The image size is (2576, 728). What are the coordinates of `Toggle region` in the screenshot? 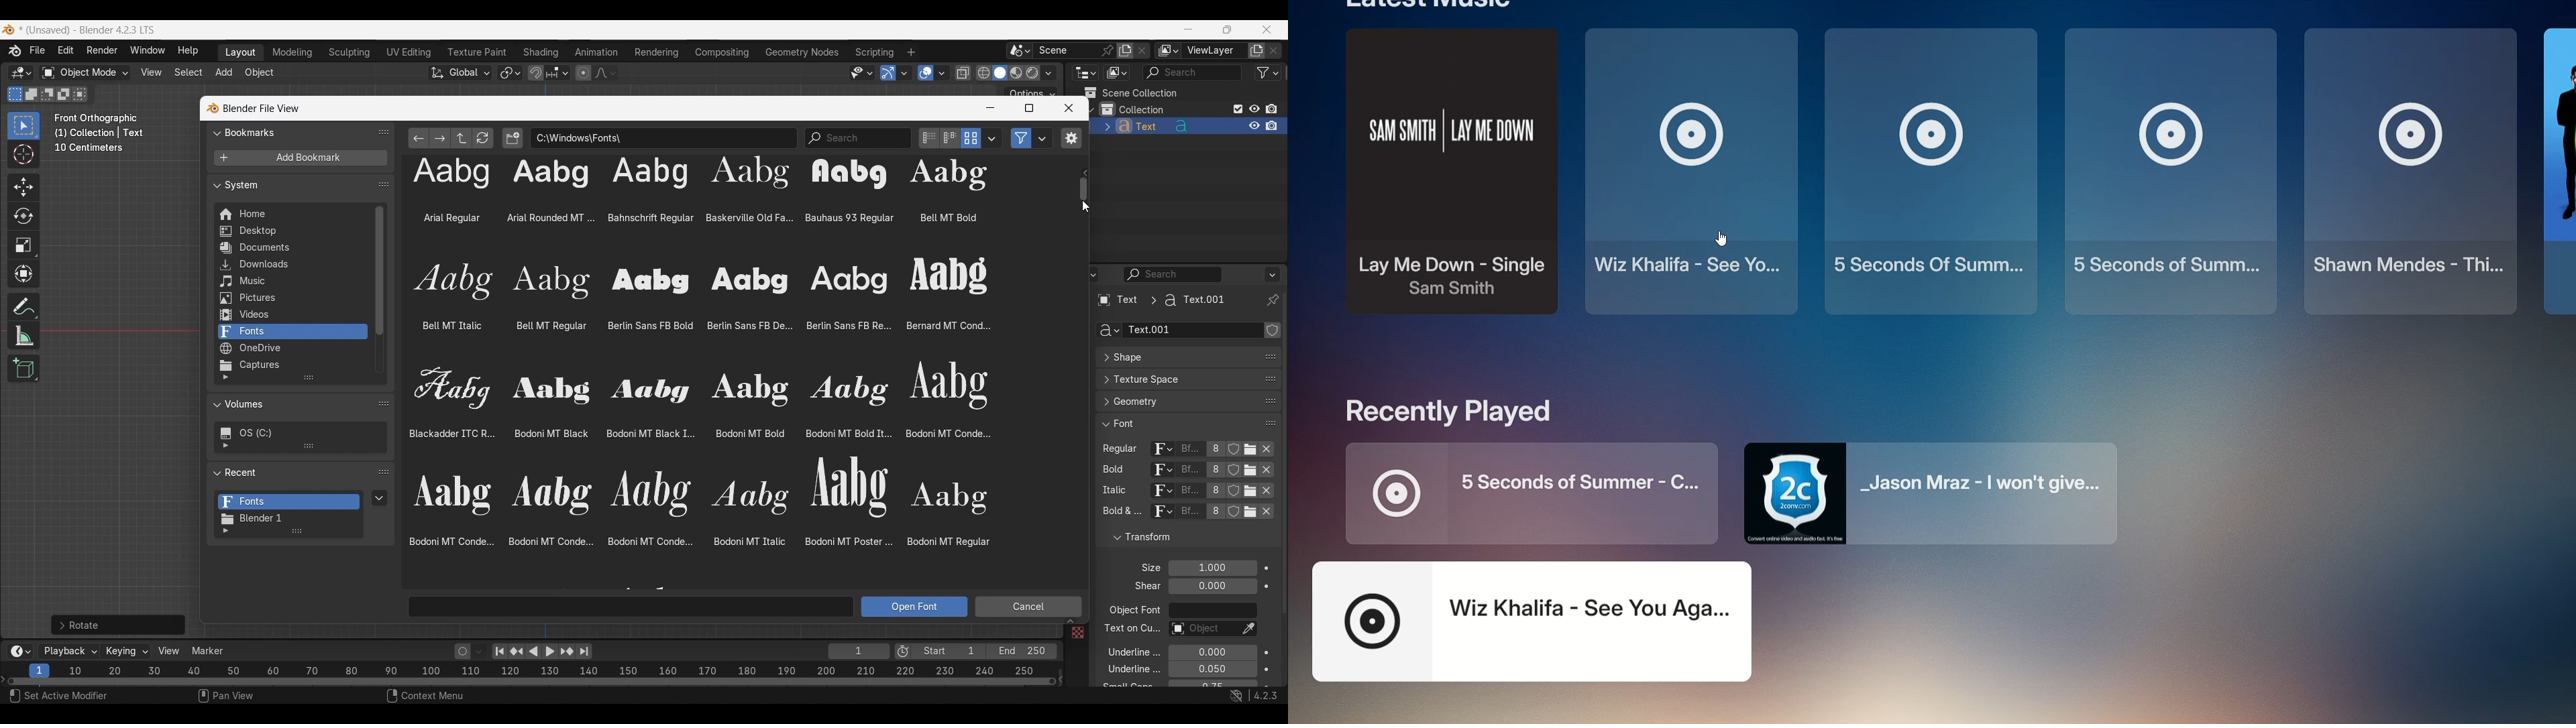 It's located at (1071, 138).